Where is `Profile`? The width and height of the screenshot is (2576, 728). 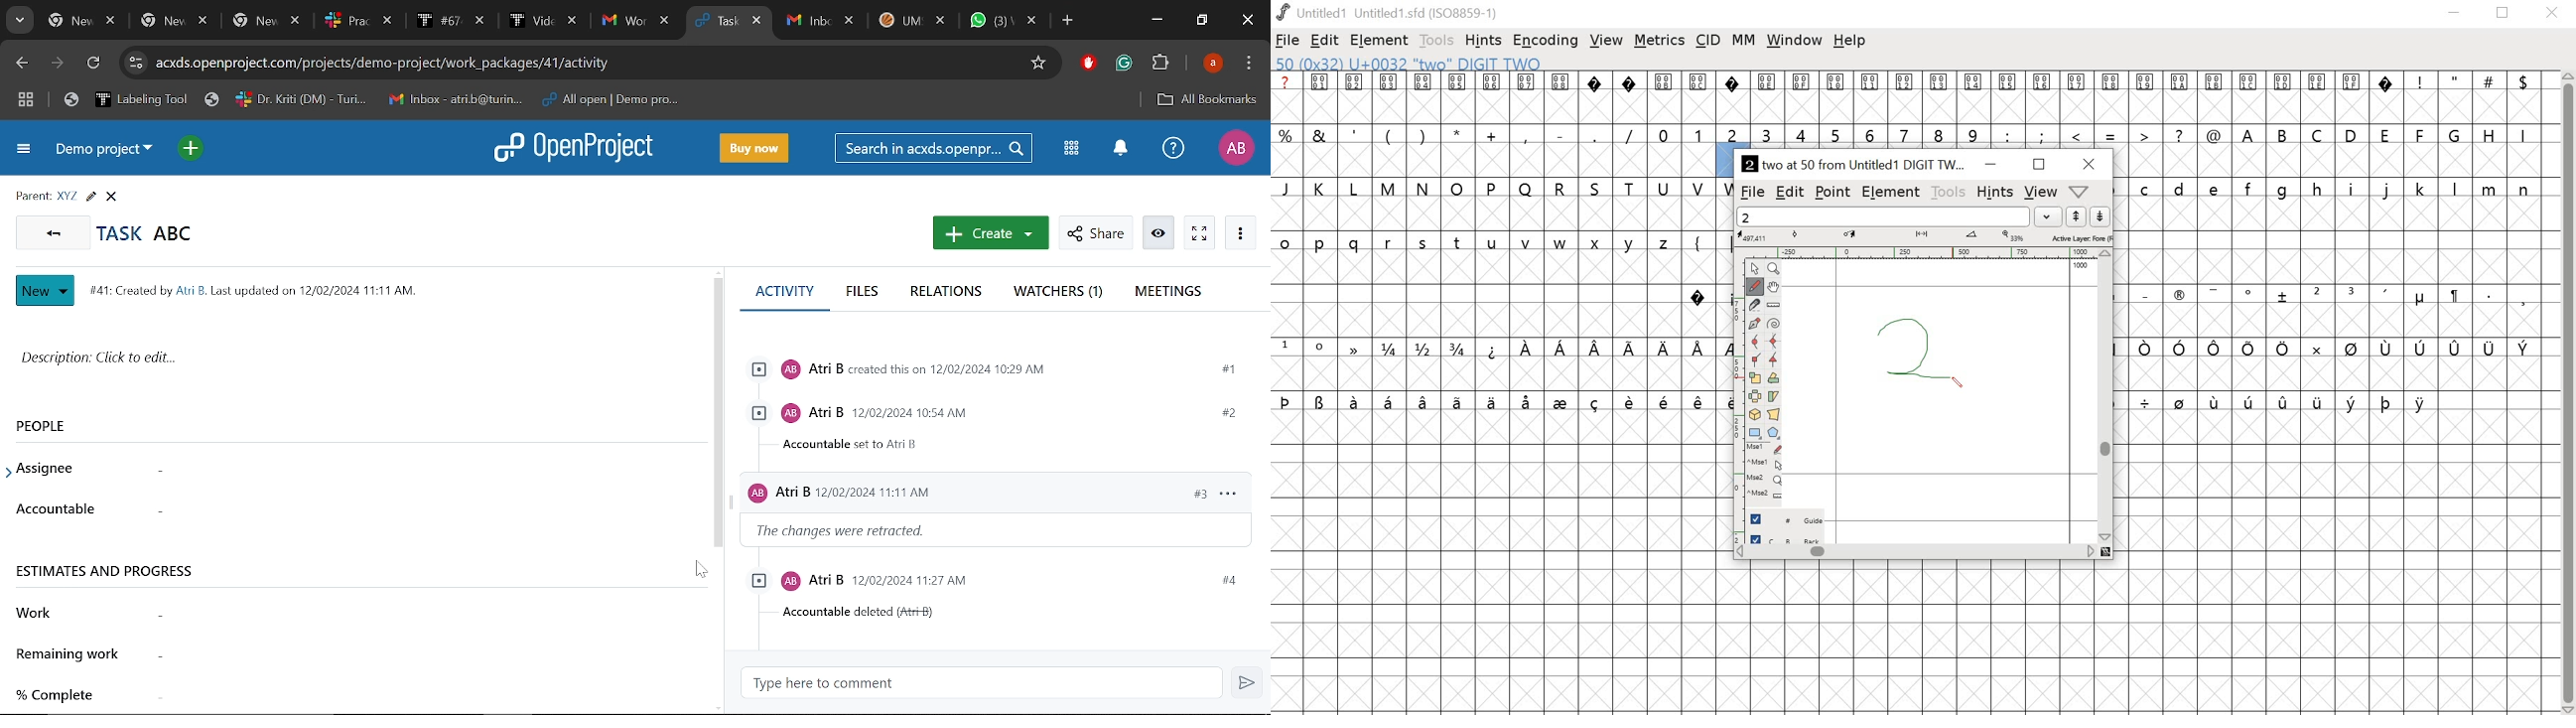
Profile is located at coordinates (1213, 65).